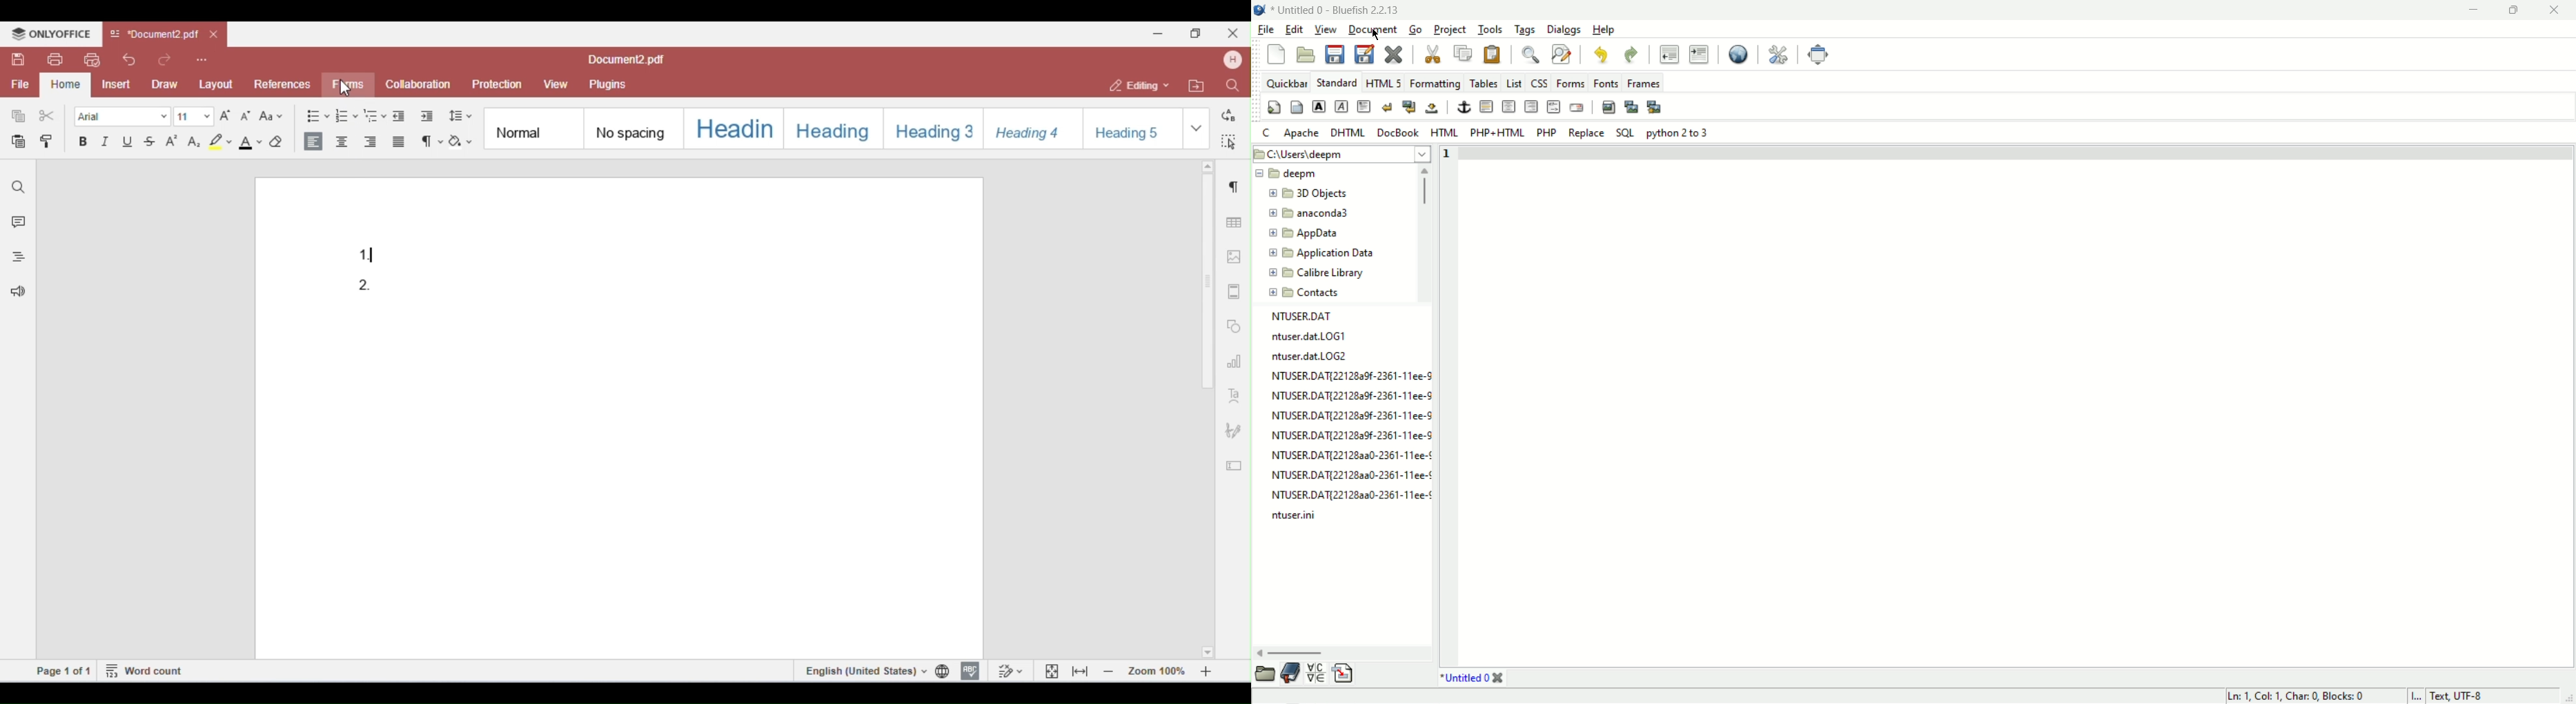  Describe the element at coordinates (1307, 55) in the screenshot. I see `open file` at that location.